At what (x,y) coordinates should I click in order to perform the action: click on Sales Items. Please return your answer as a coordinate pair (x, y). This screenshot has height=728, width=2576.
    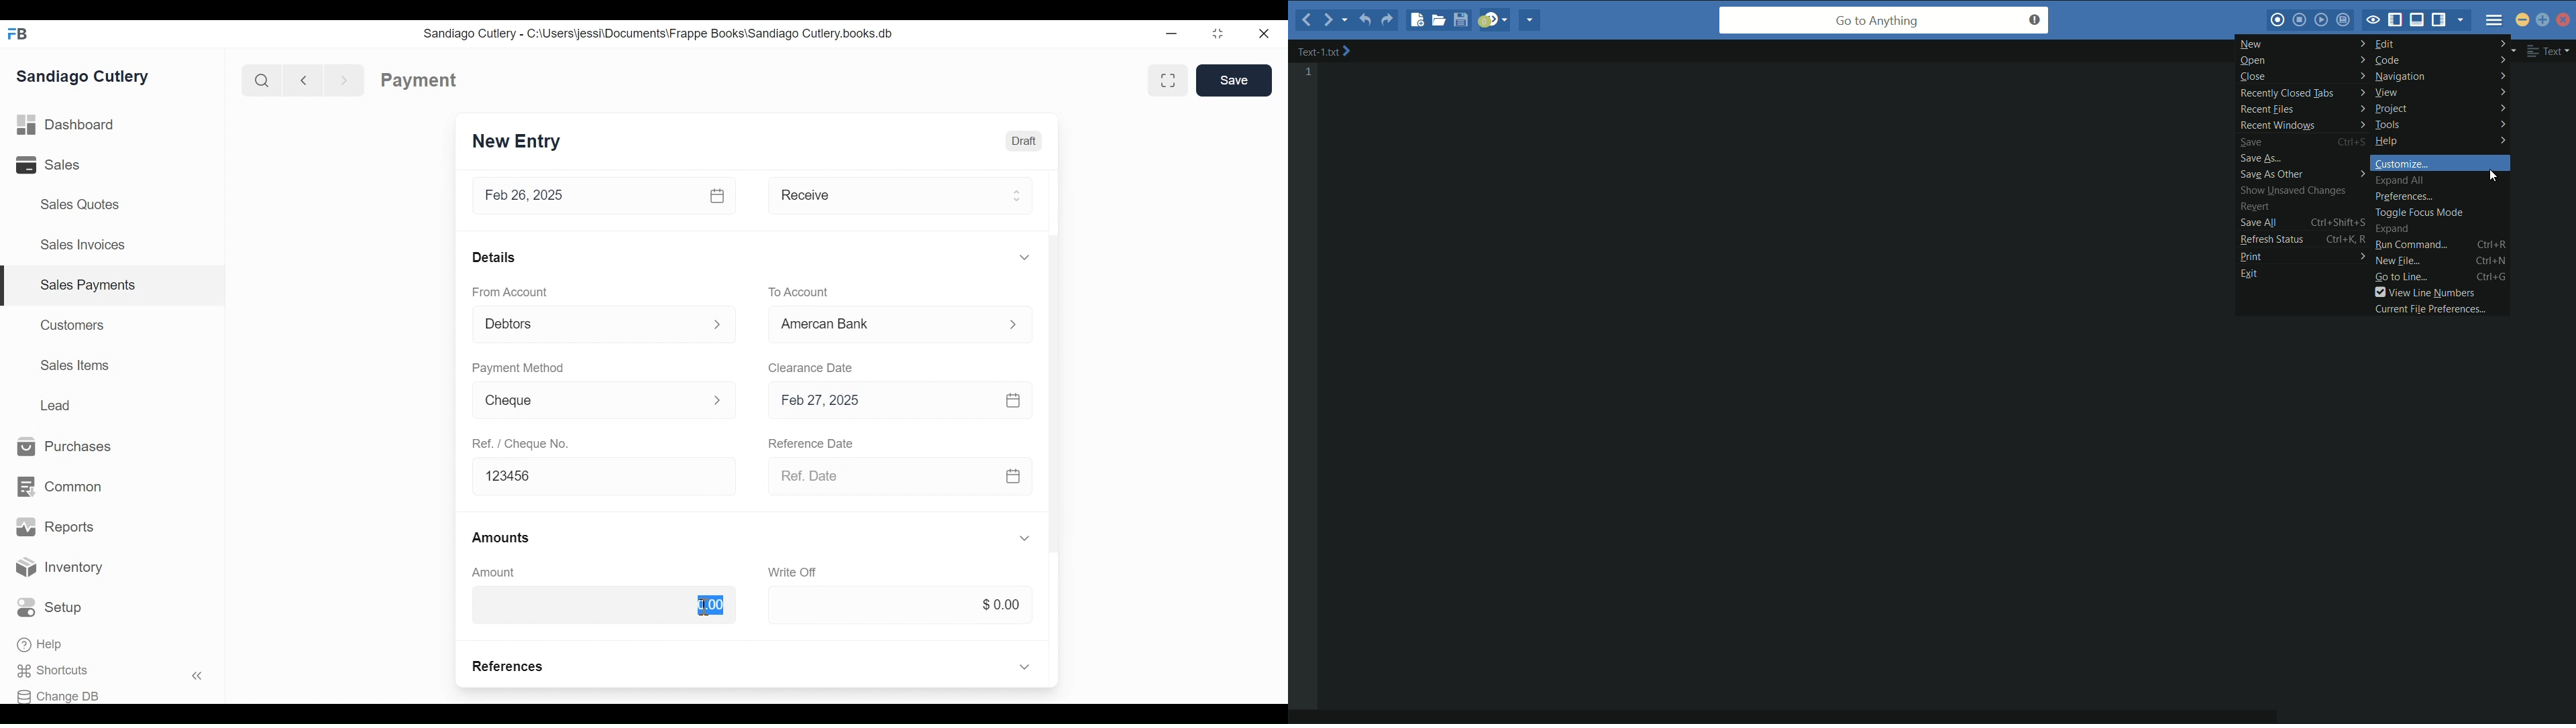
    Looking at the image, I should click on (75, 365).